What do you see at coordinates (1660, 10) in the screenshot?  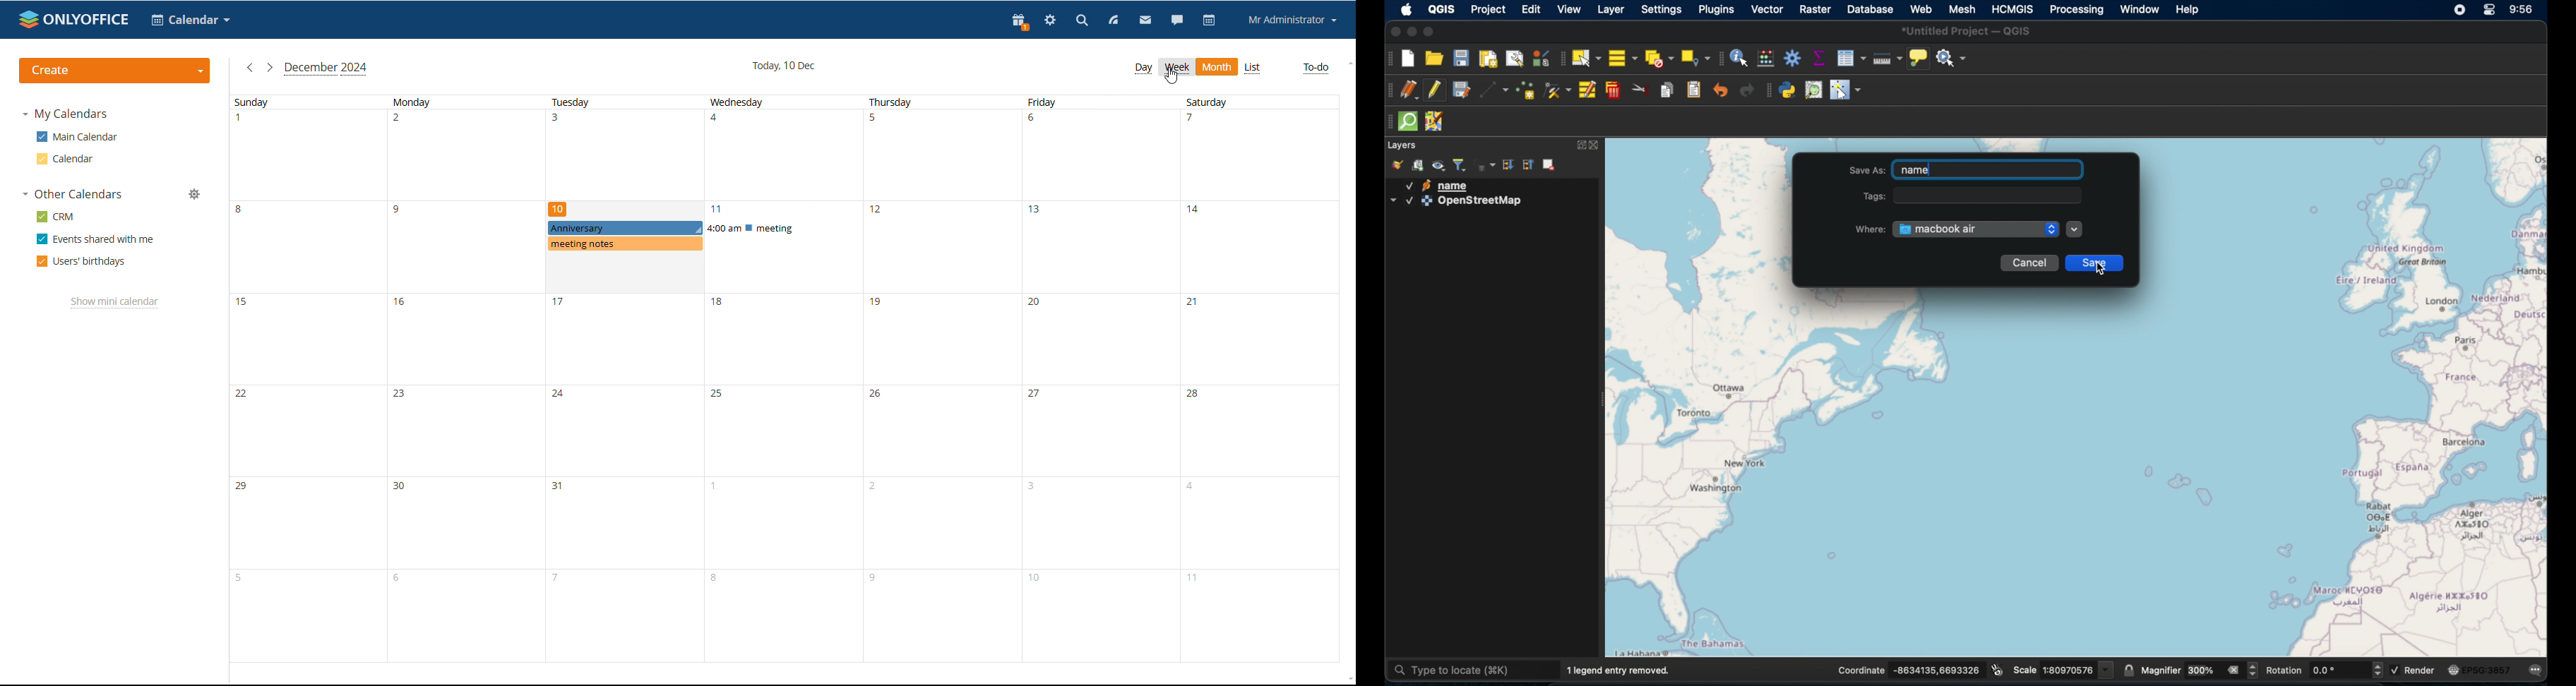 I see `settings` at bounding box center [1660, 10].